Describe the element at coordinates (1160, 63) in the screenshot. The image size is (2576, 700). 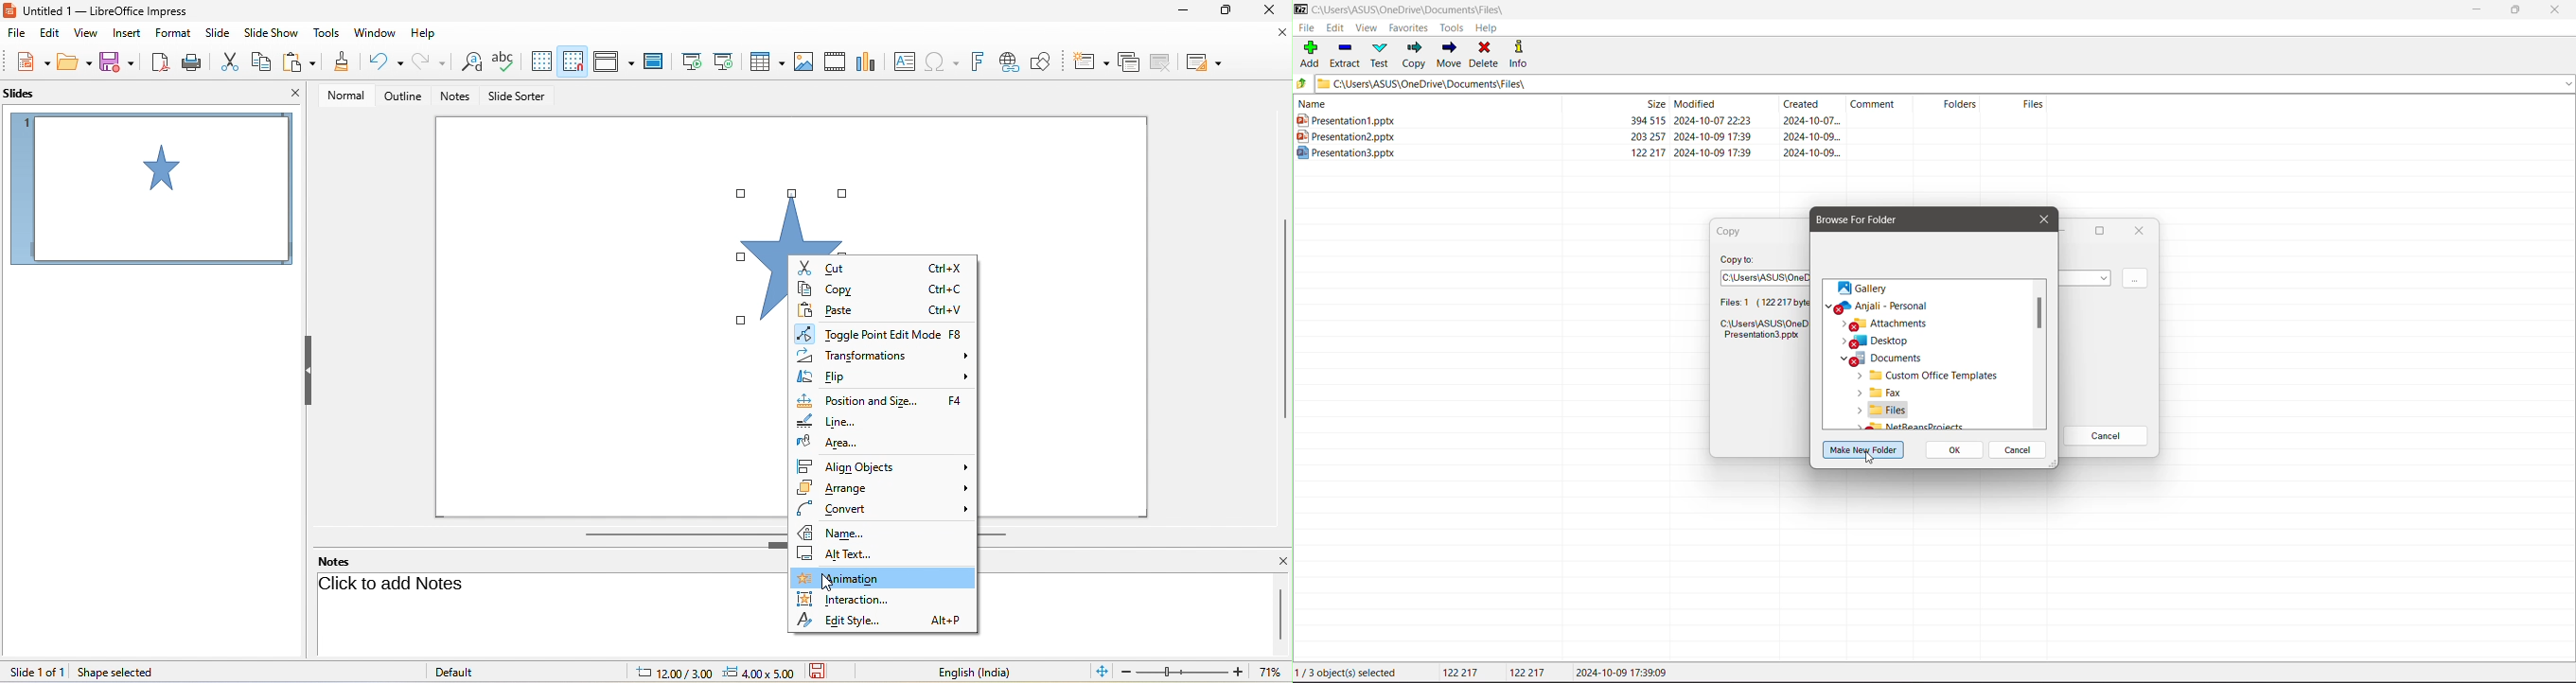
I see `duplicate slide` at that location.